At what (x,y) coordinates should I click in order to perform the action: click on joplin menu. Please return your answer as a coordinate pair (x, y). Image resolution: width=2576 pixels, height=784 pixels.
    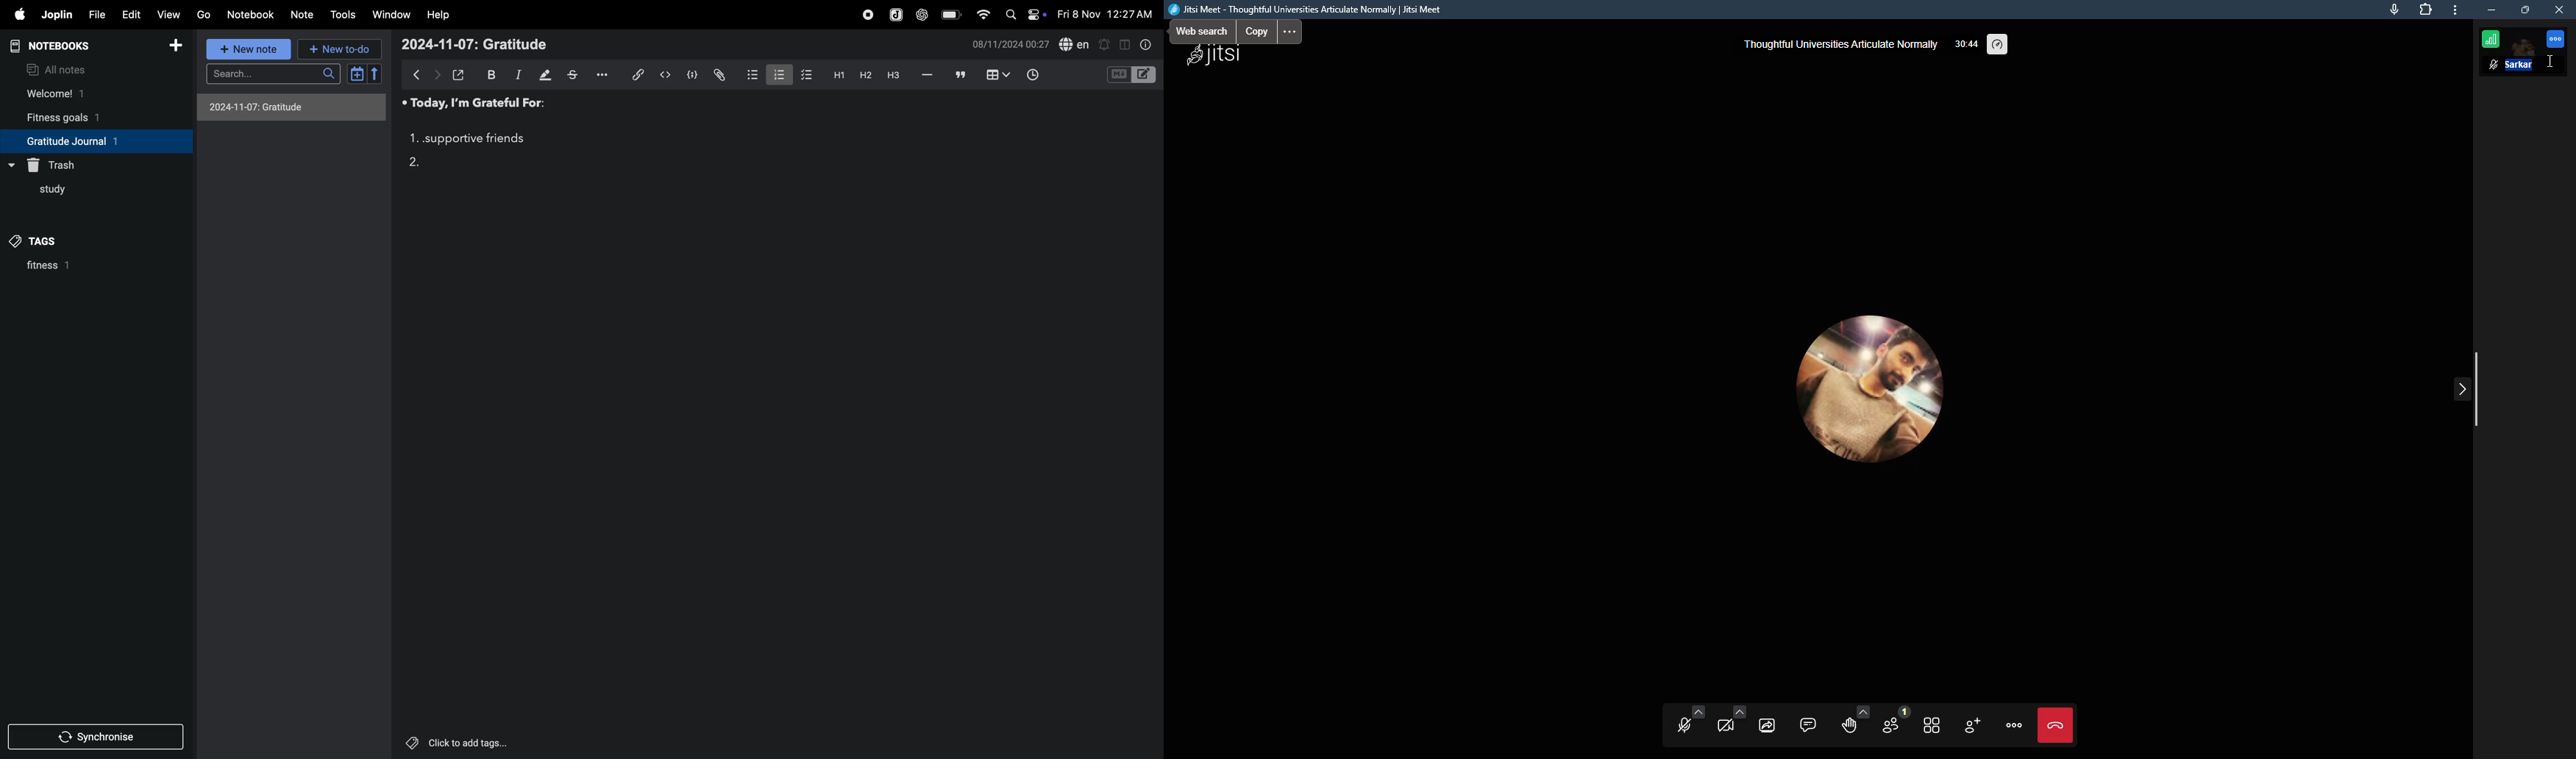
    Looking at the image, I should click on (896, 16).